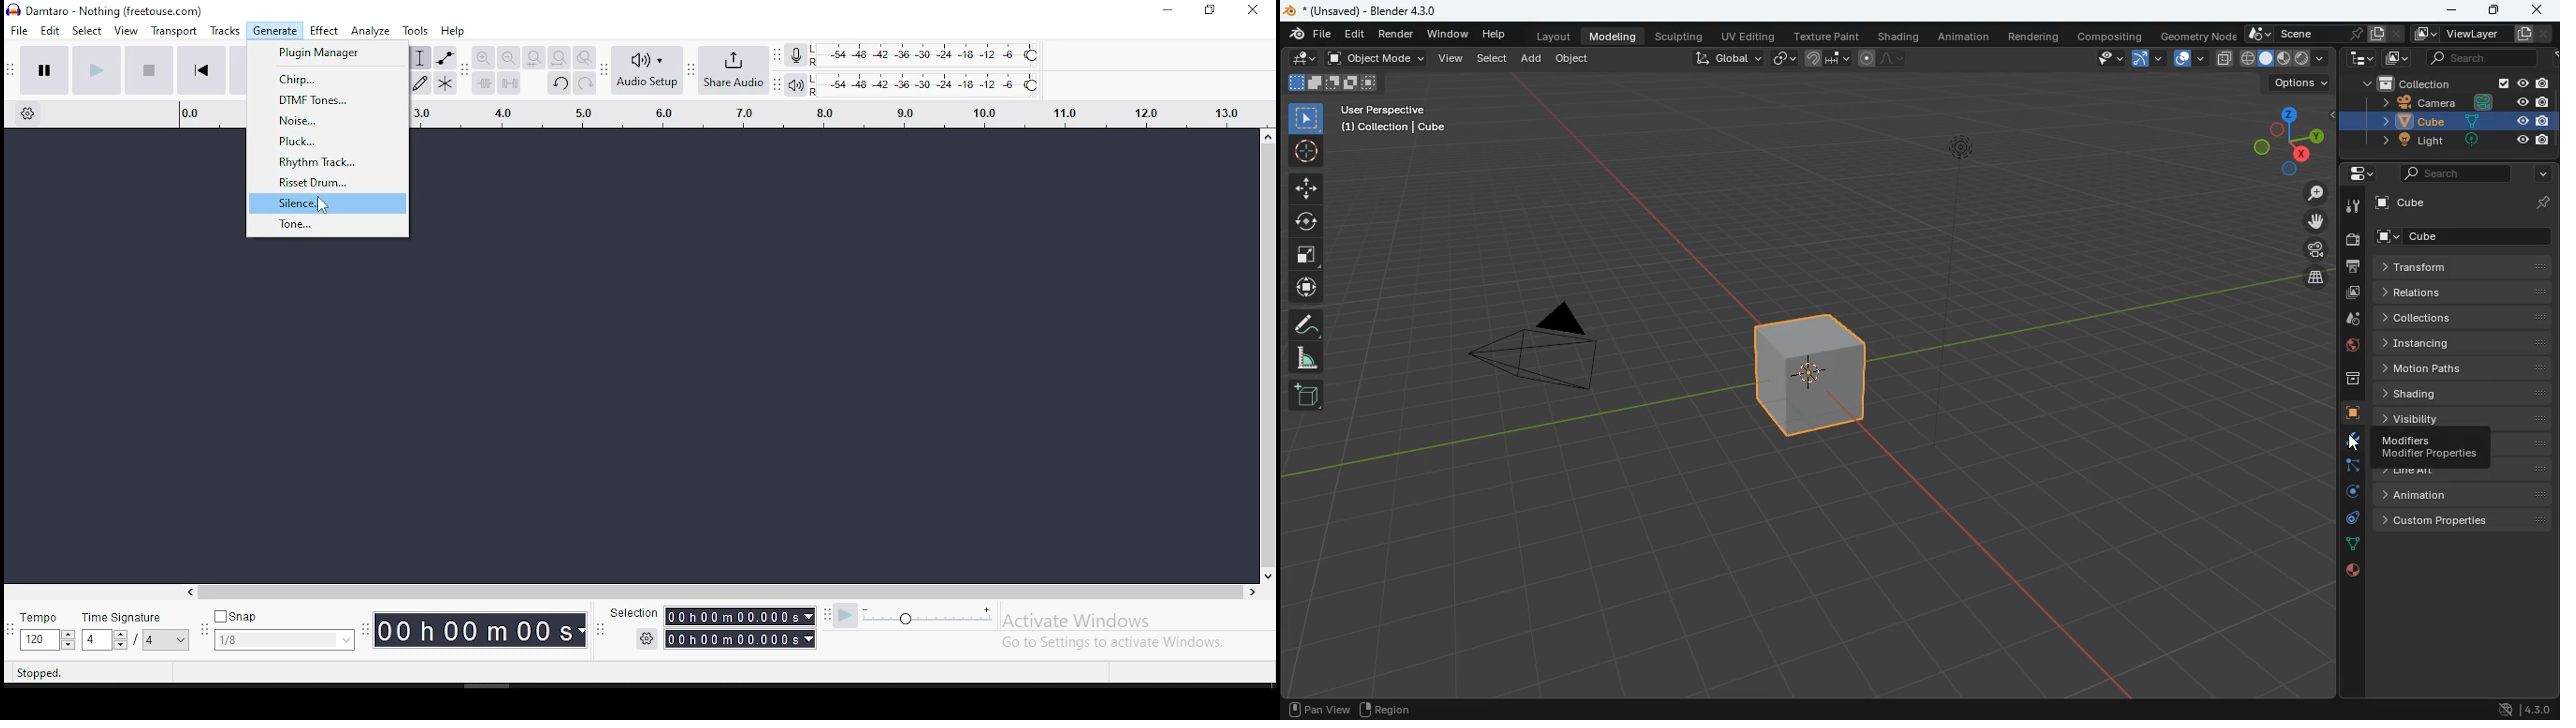 The image size is (2576, 728). I want to click on help, so click(1493, 33).